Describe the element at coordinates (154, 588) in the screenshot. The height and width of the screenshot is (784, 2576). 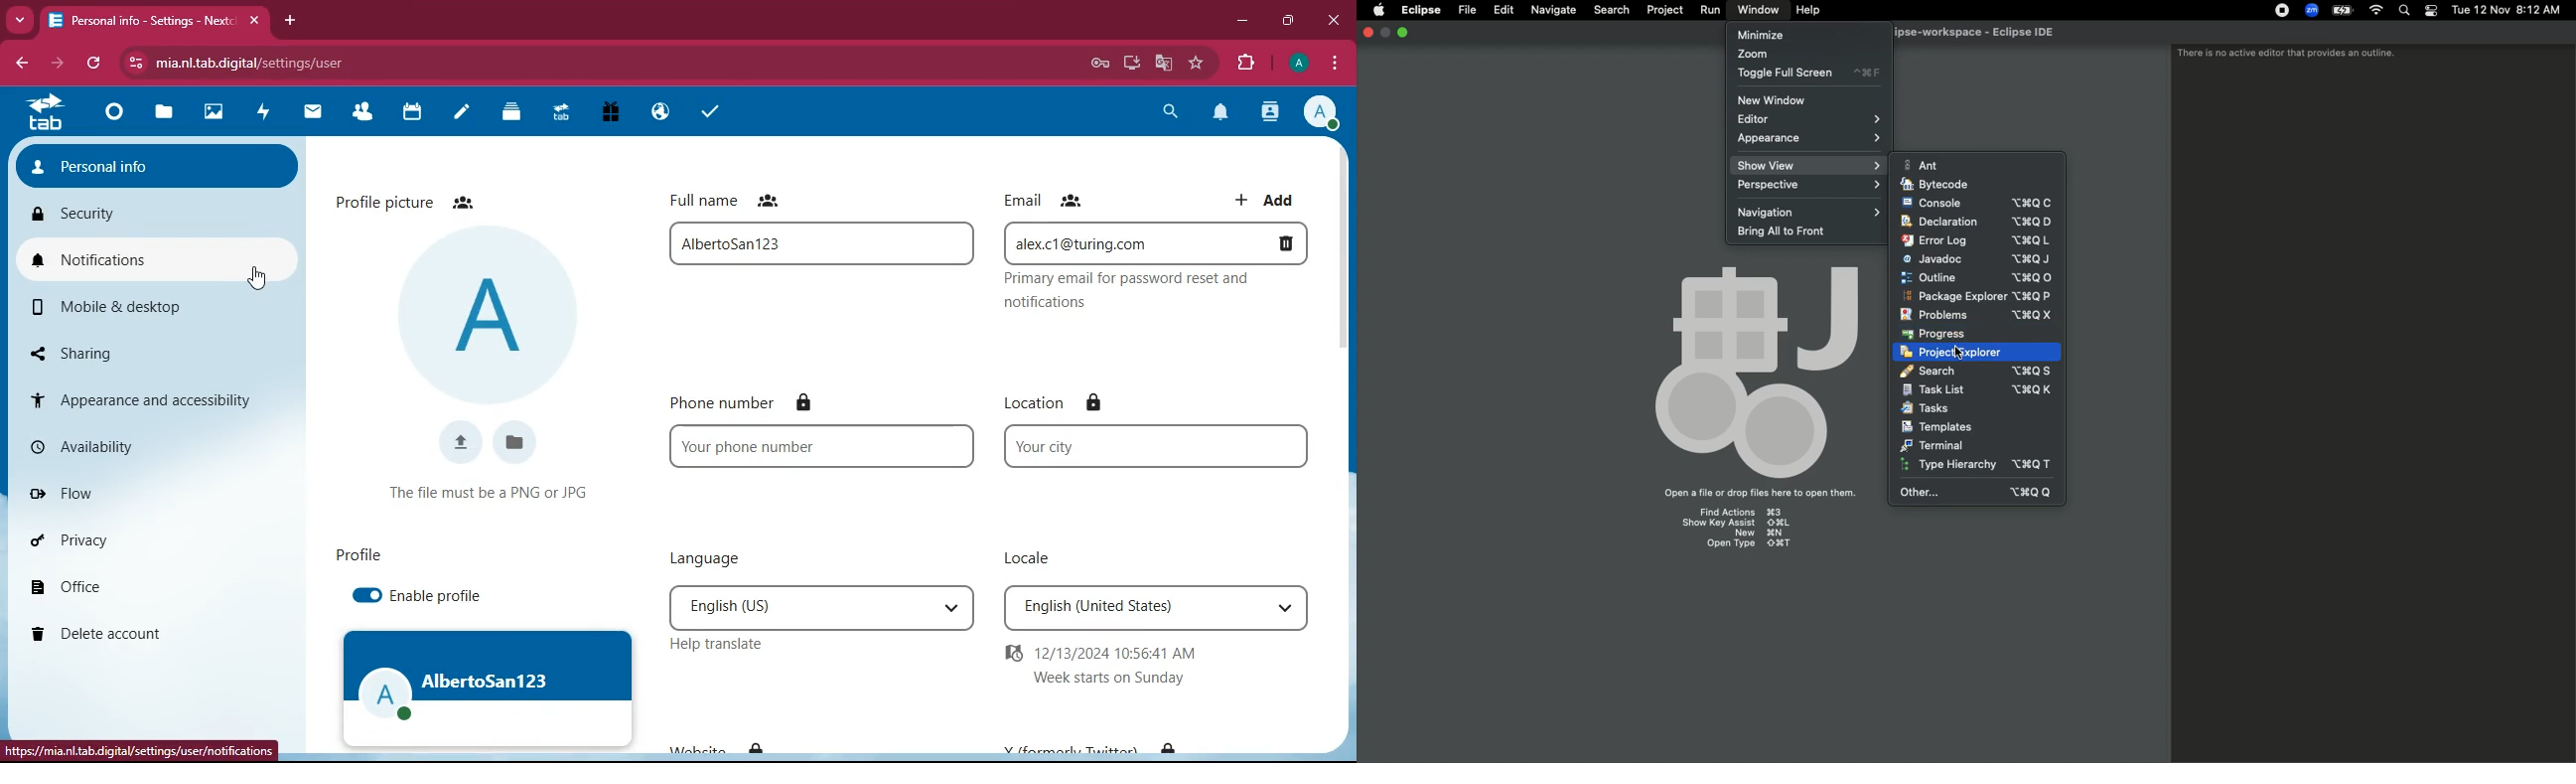
I see `office` at that location.